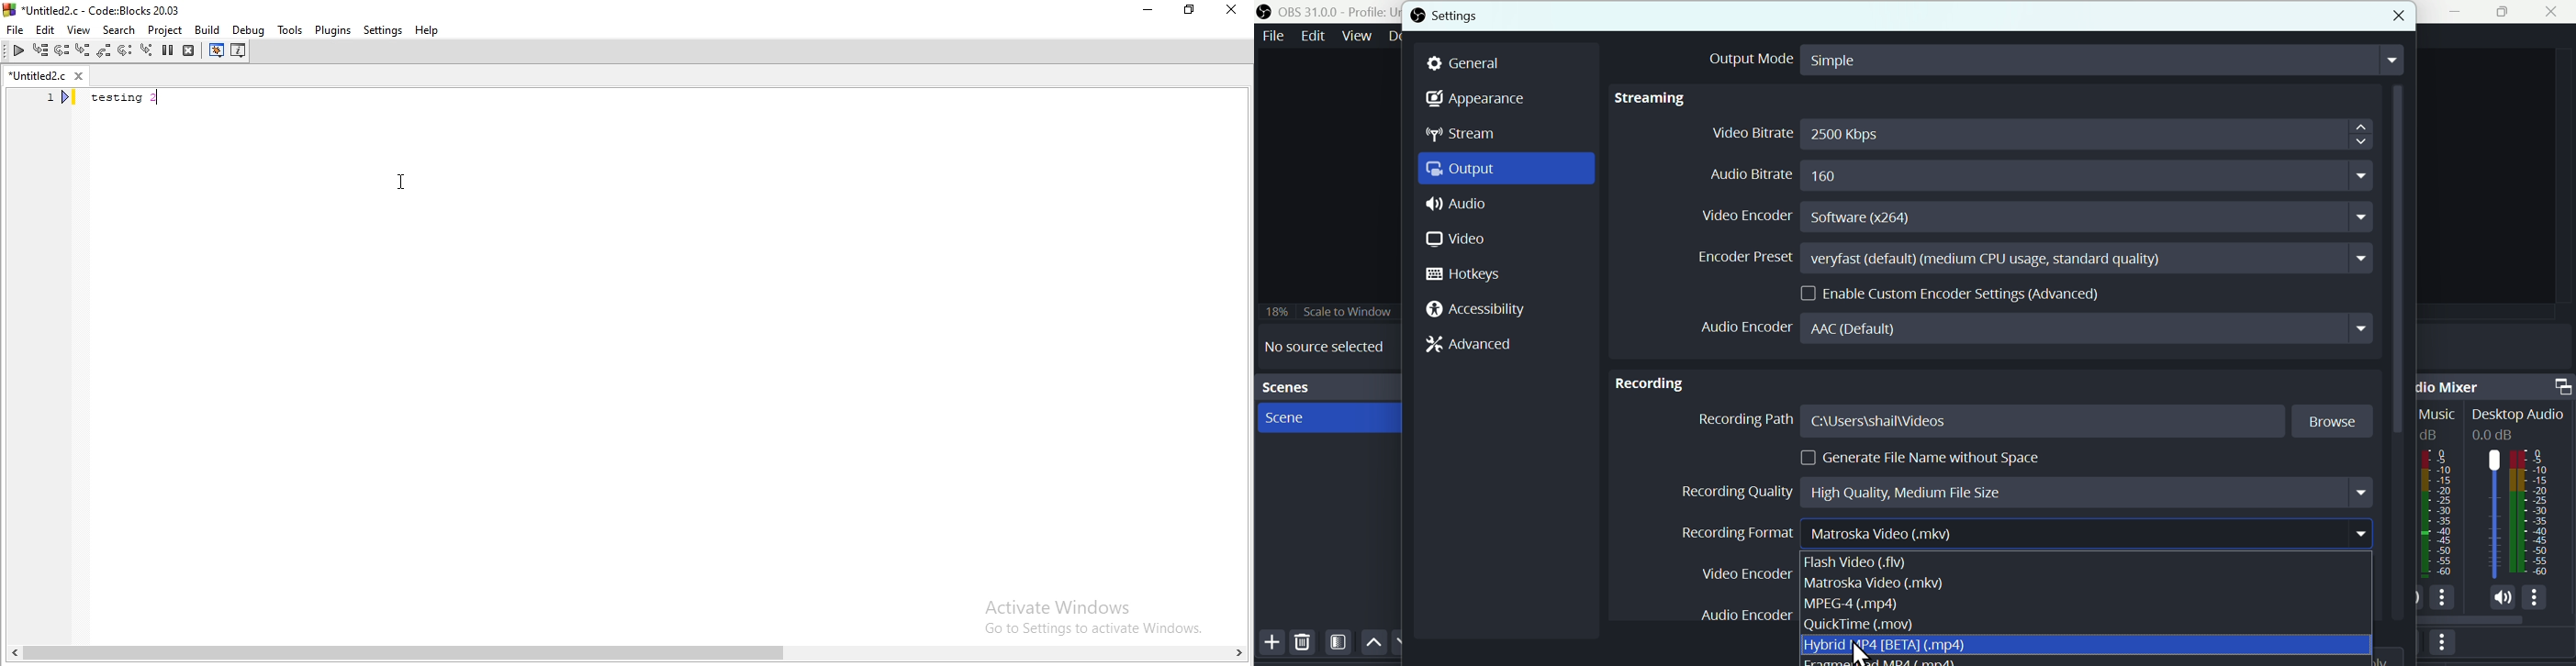  Describe the element at coordinates (1376, 646) in the screenshot. I see `Up` at that location.